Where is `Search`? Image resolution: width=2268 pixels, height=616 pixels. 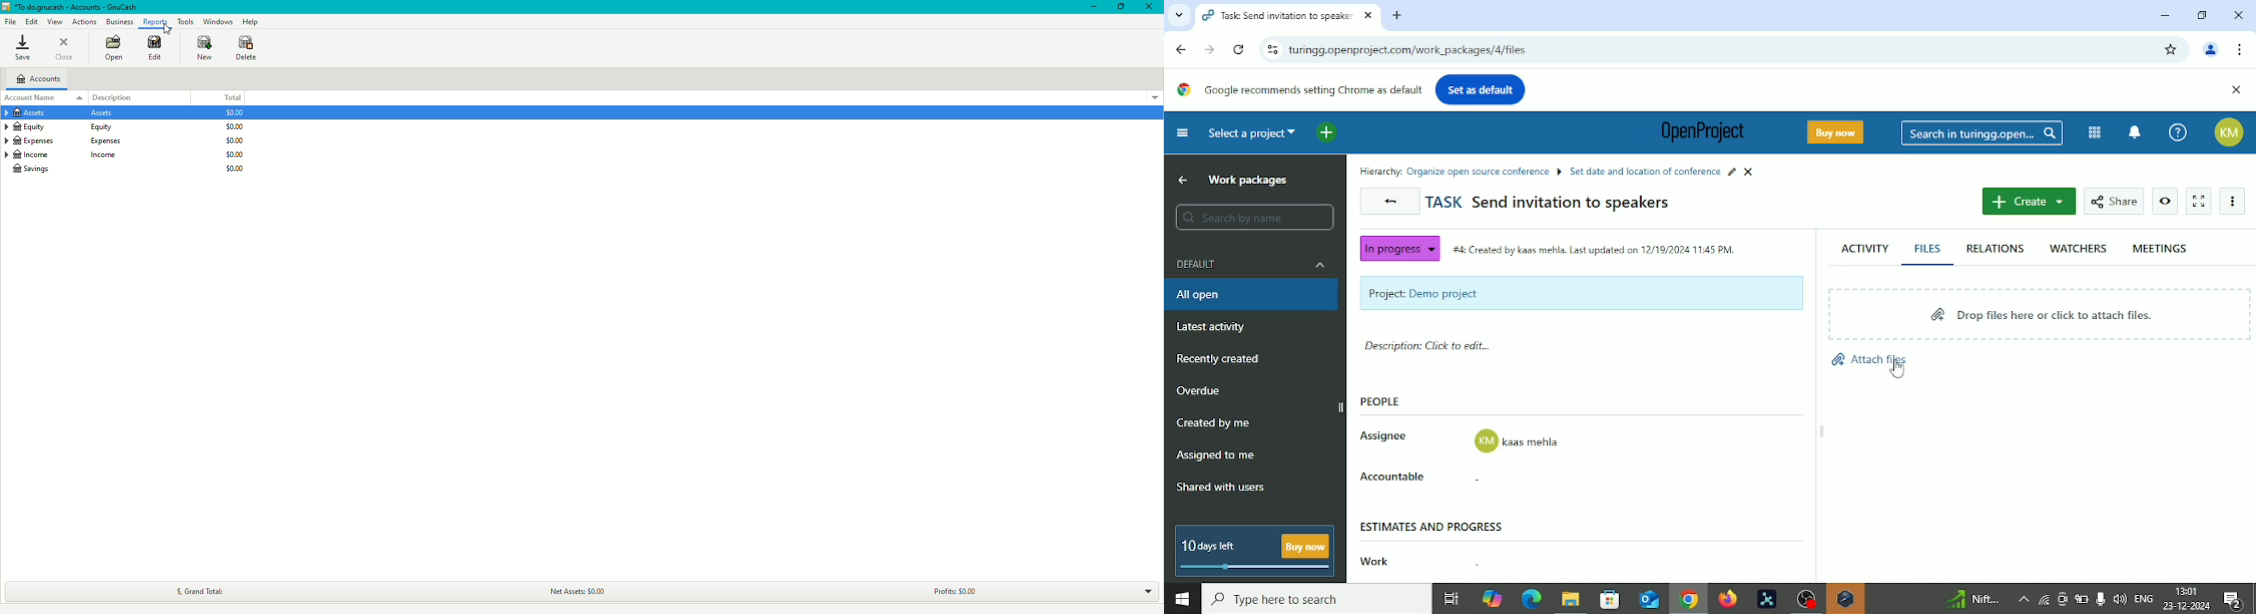 Search is located at coordinates (1316, 599).